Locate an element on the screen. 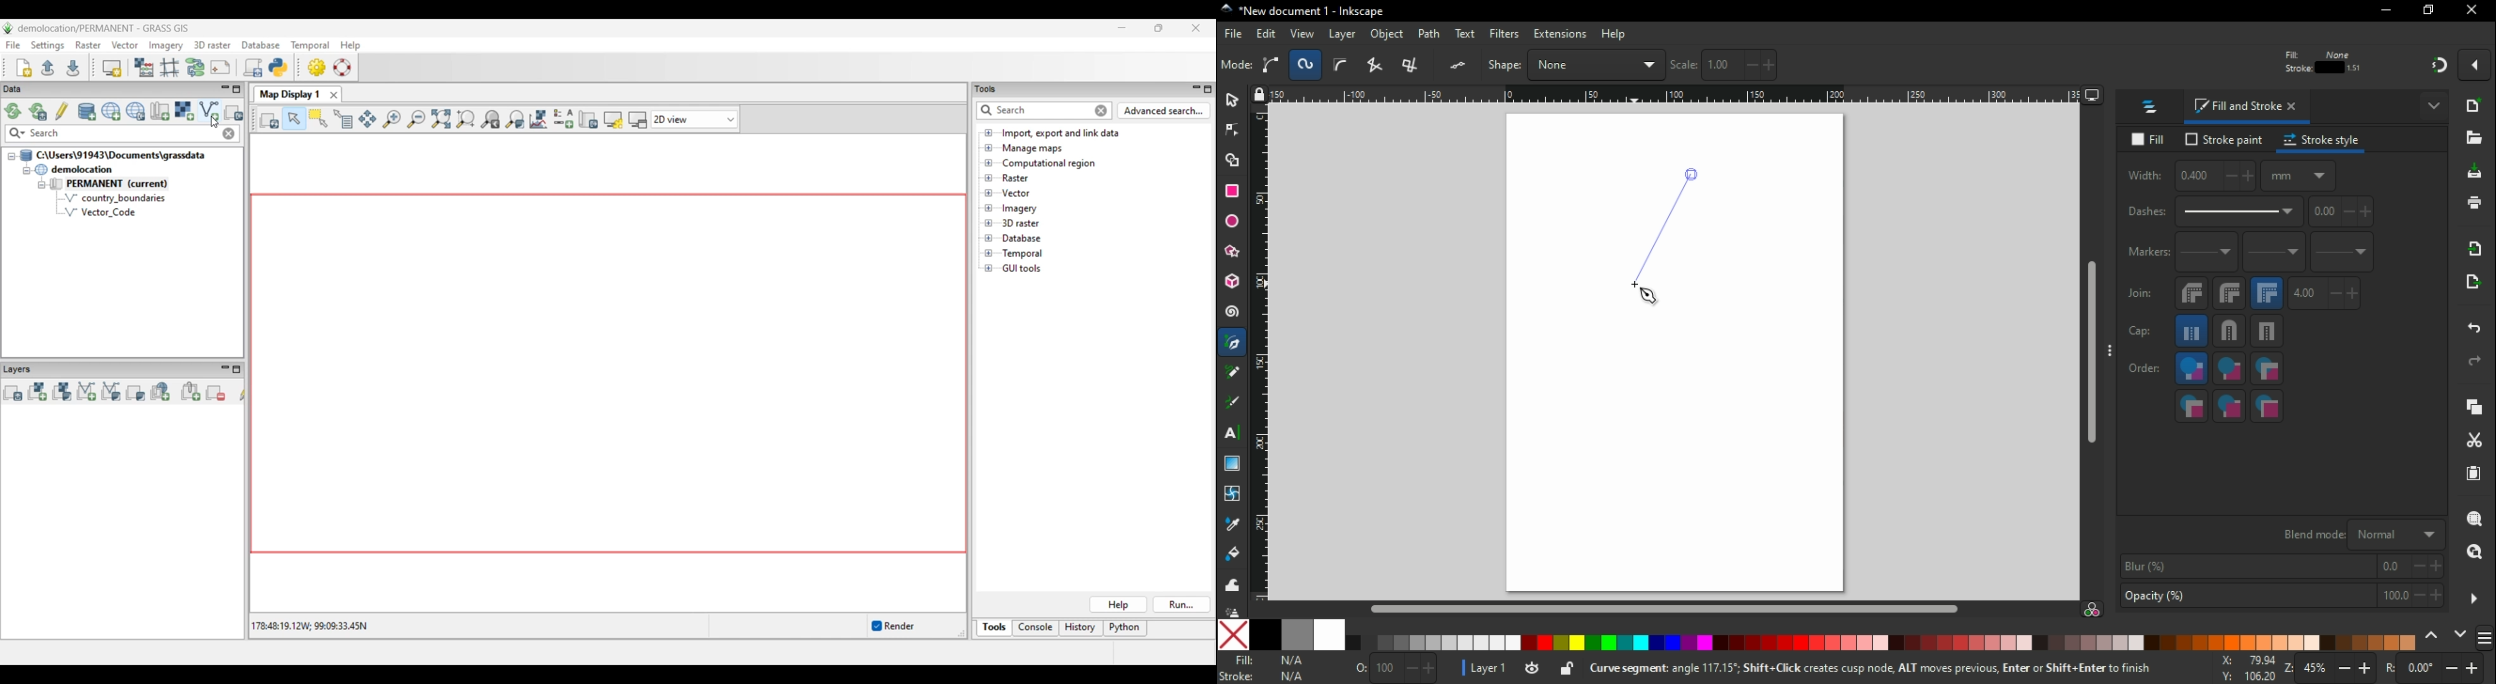  mouse pointer is located at coordinates (1650, 297).